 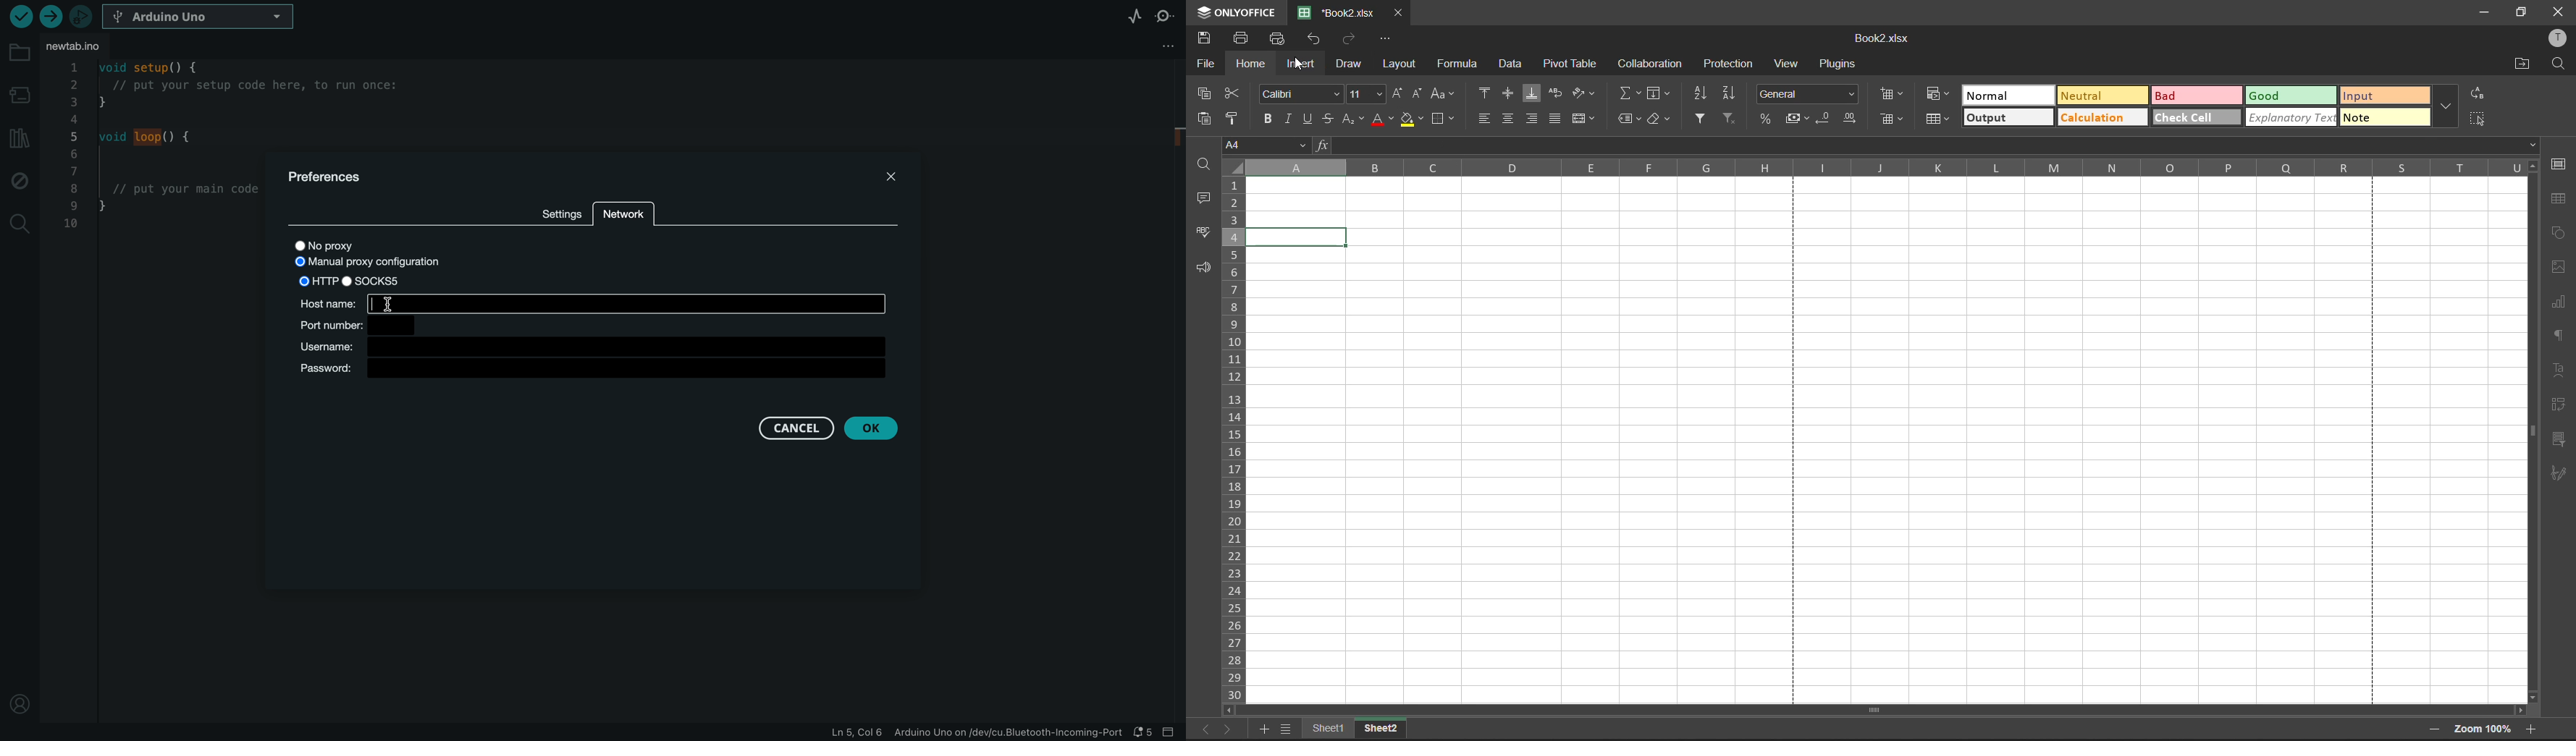 I want to click on close, so click(x=1398, y=12).